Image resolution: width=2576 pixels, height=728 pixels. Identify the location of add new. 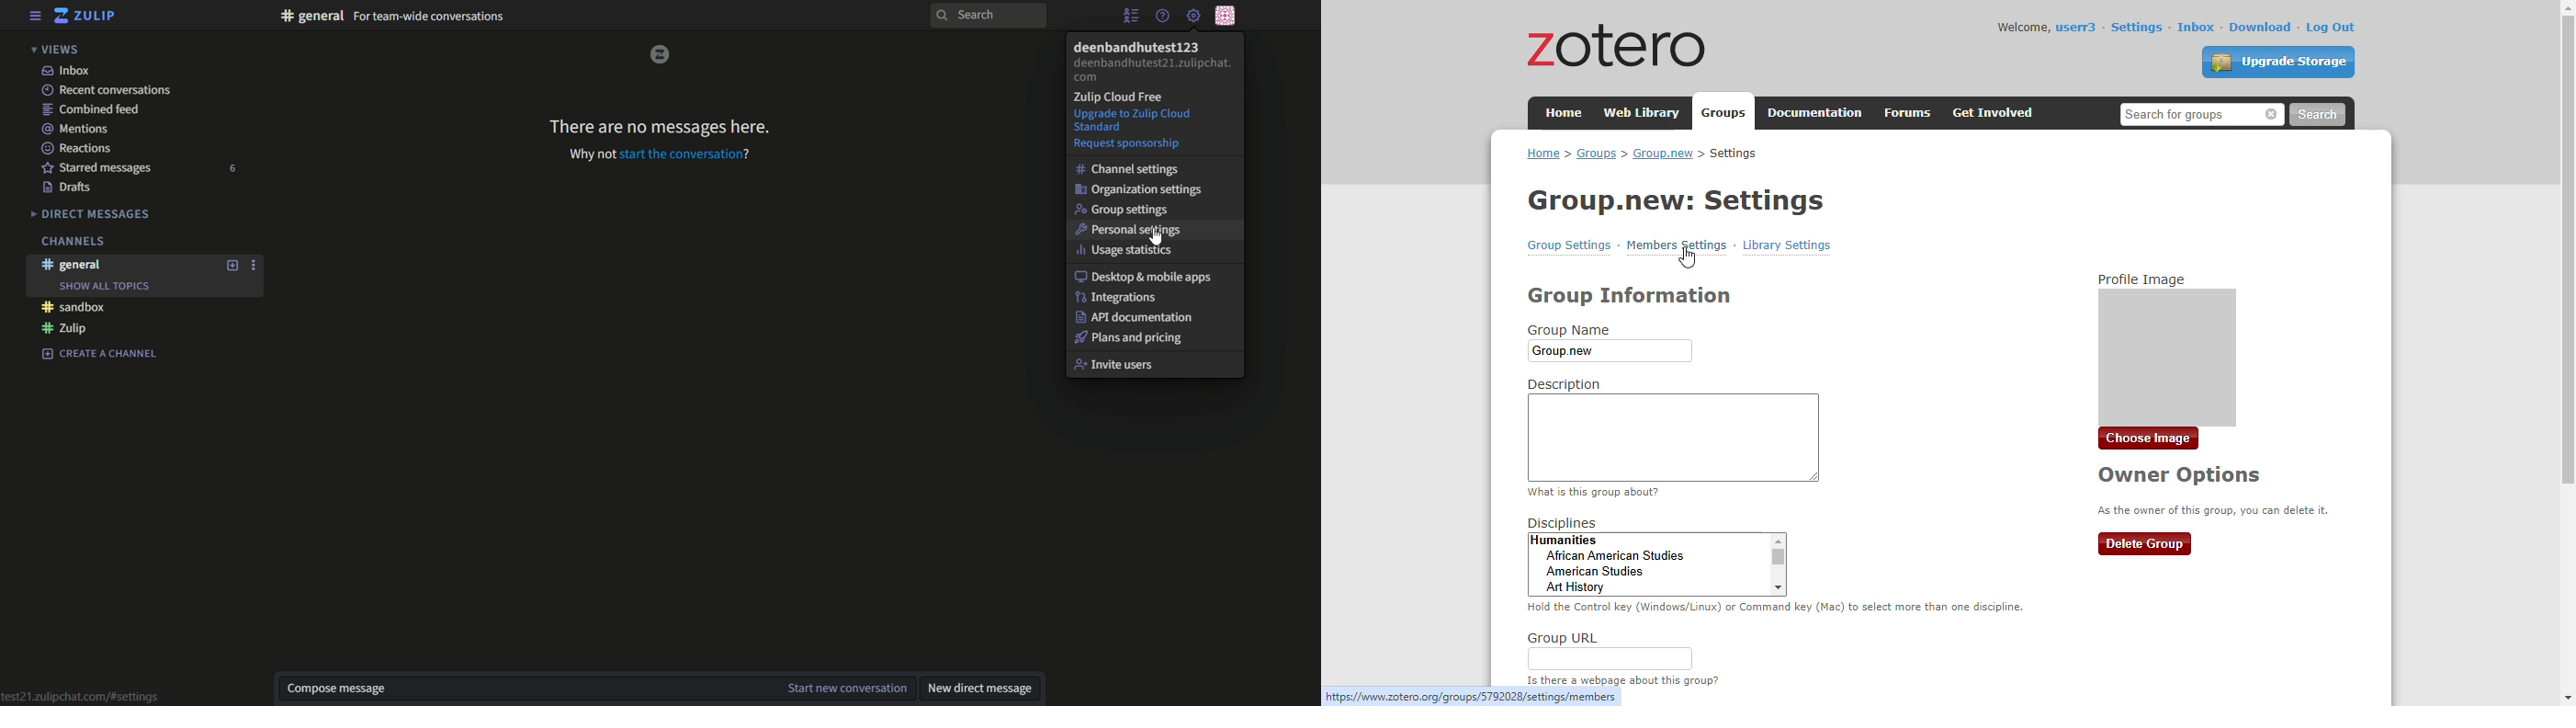
(233, 266).